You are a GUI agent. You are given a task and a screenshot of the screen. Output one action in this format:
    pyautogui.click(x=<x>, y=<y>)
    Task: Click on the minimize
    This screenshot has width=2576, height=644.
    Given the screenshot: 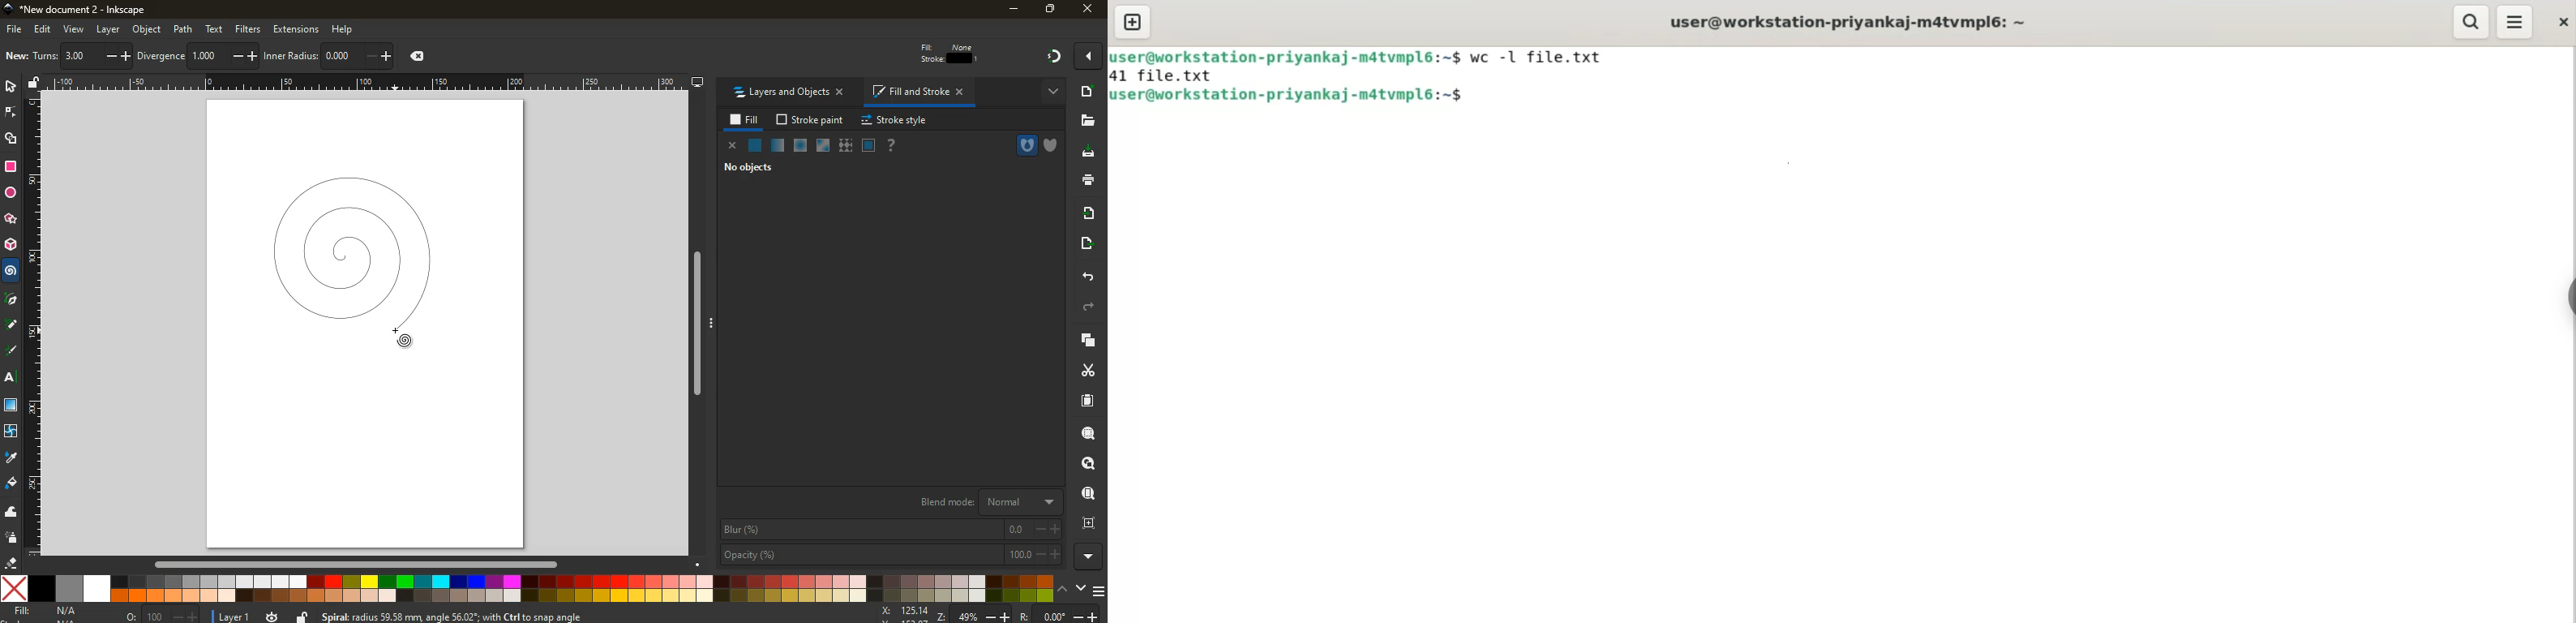 What is the action you would take?
    pyautogui.click(x=1010, y=10)
    